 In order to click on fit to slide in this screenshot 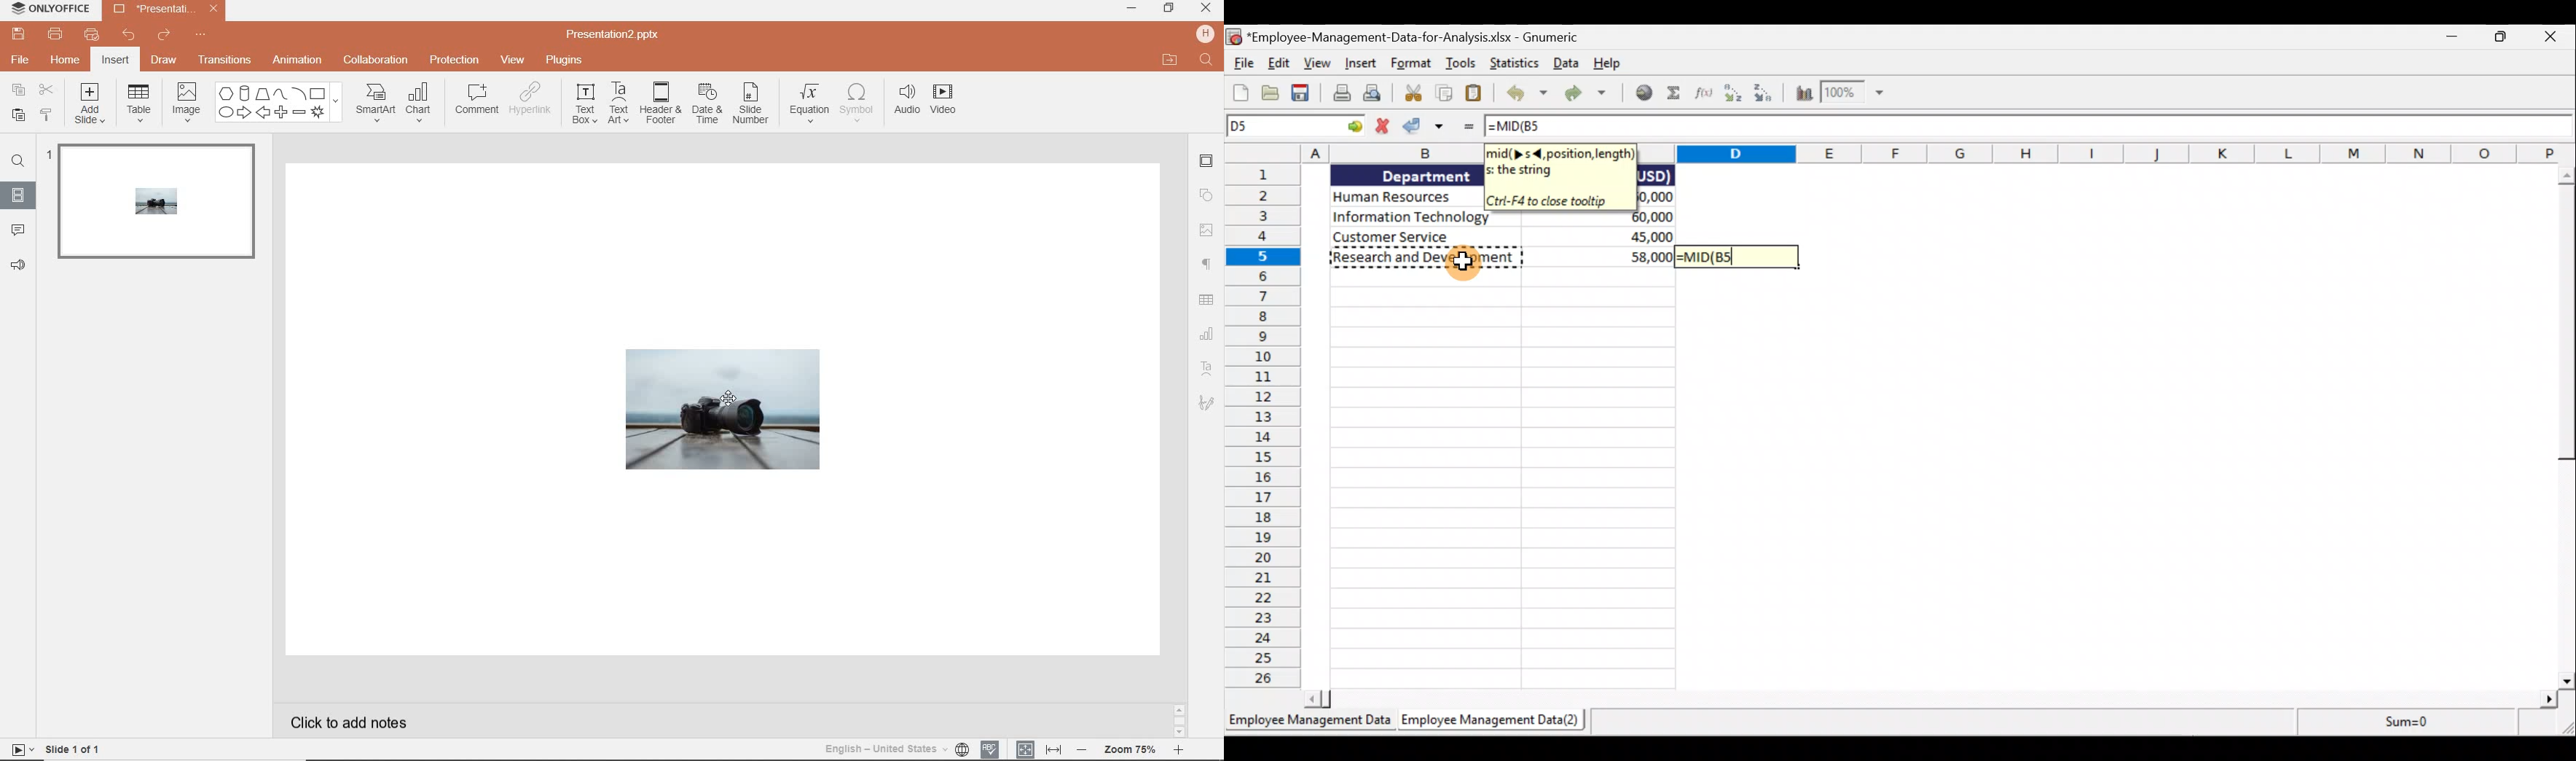, I will do `click(1024, 749)`.